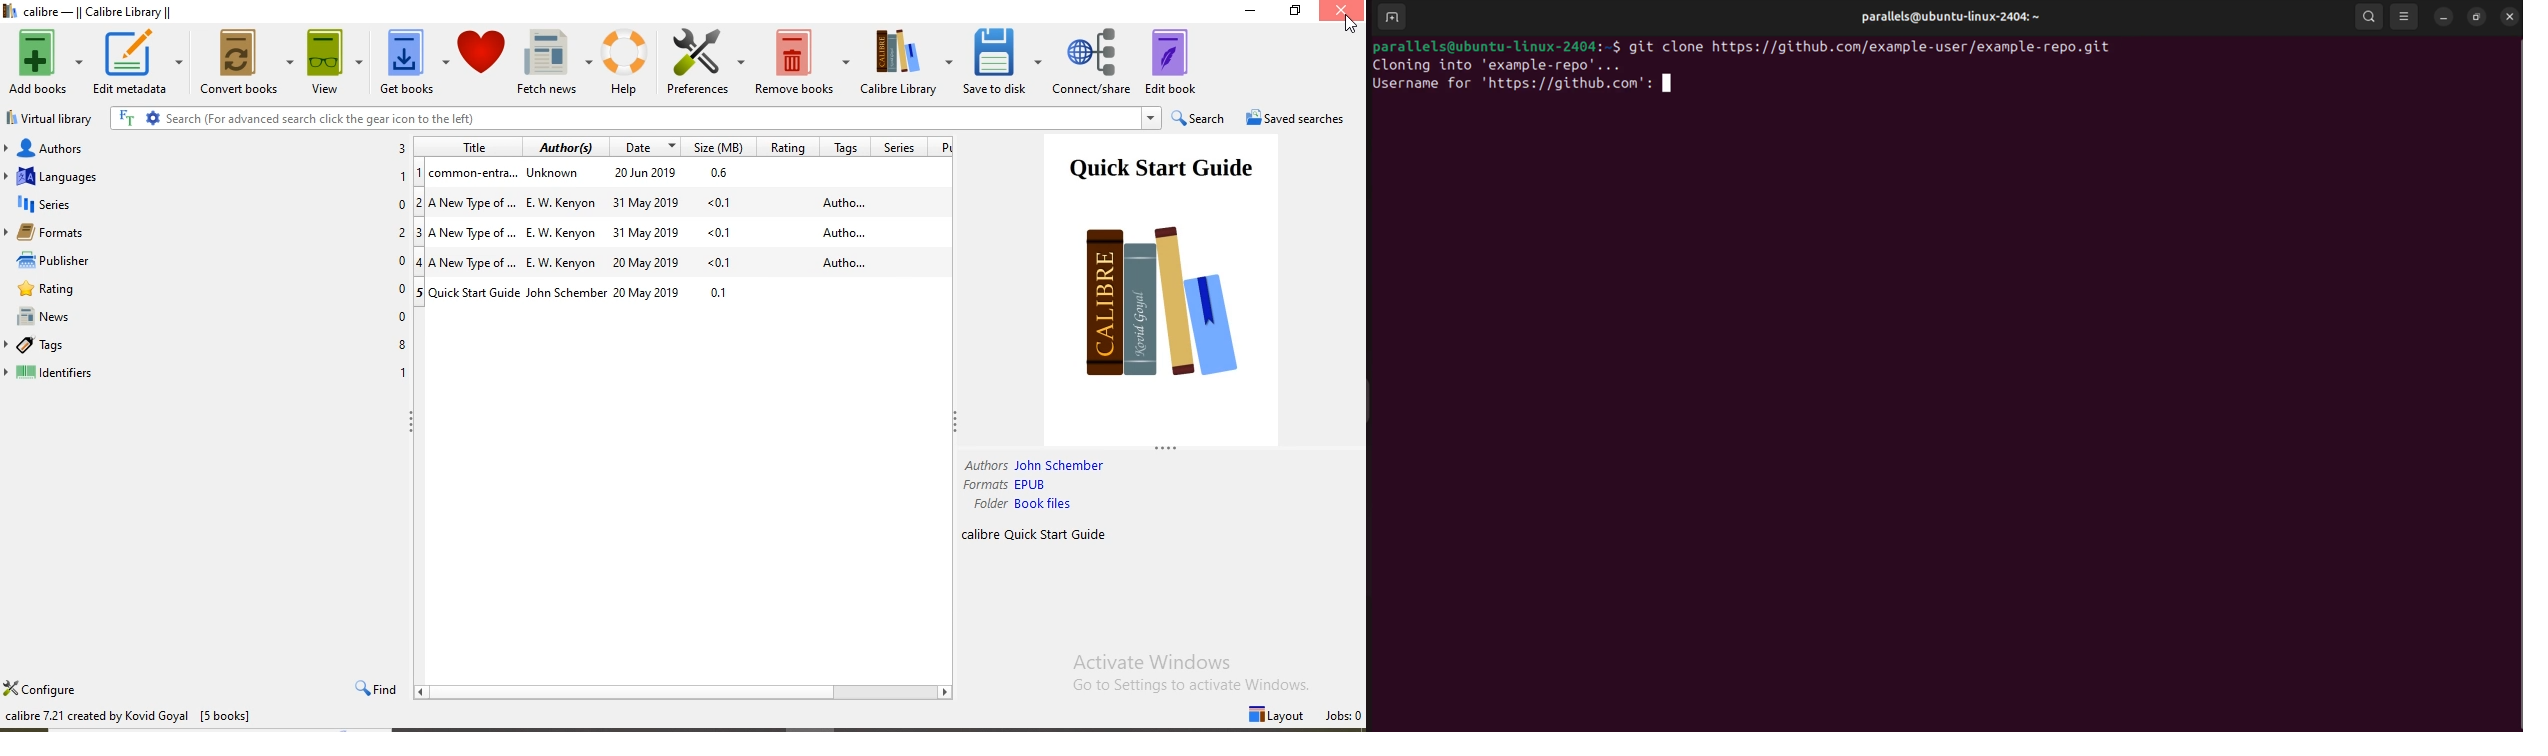 The width and height of the screenshot is (2548, 756). What do you see at coordinates (705, 63) in the screenshot?
I see `Preference` at bounding box center [705, 63].